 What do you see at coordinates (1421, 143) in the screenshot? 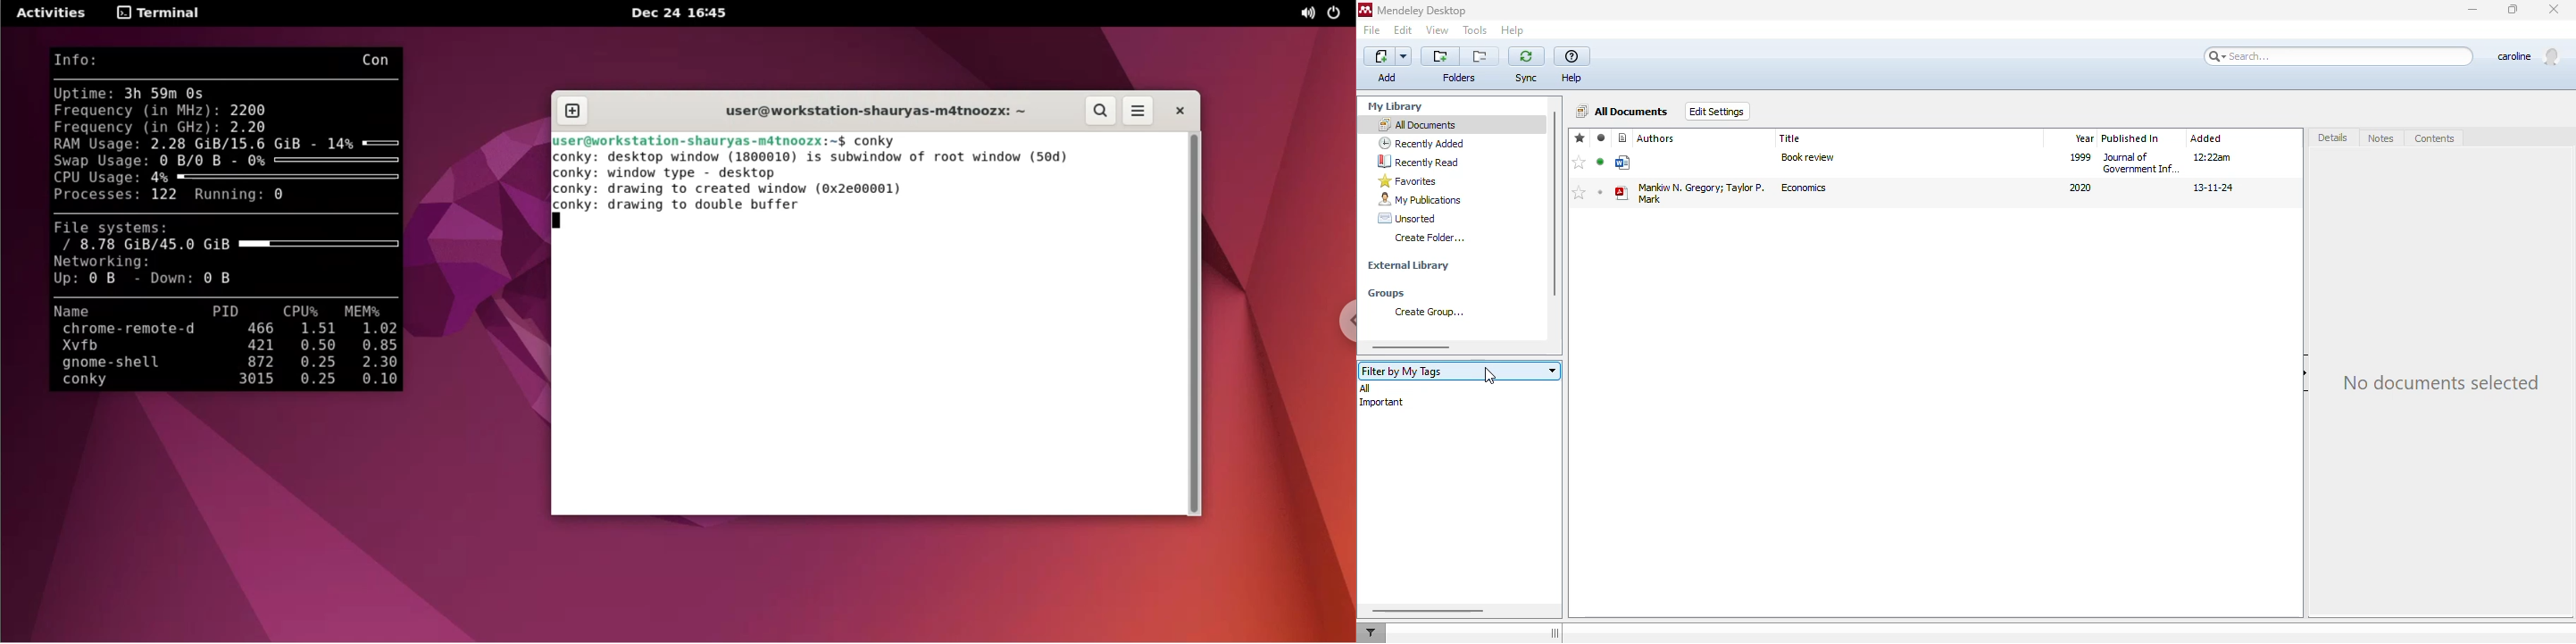
I see `recently added` at bounding box center [1421, 143].